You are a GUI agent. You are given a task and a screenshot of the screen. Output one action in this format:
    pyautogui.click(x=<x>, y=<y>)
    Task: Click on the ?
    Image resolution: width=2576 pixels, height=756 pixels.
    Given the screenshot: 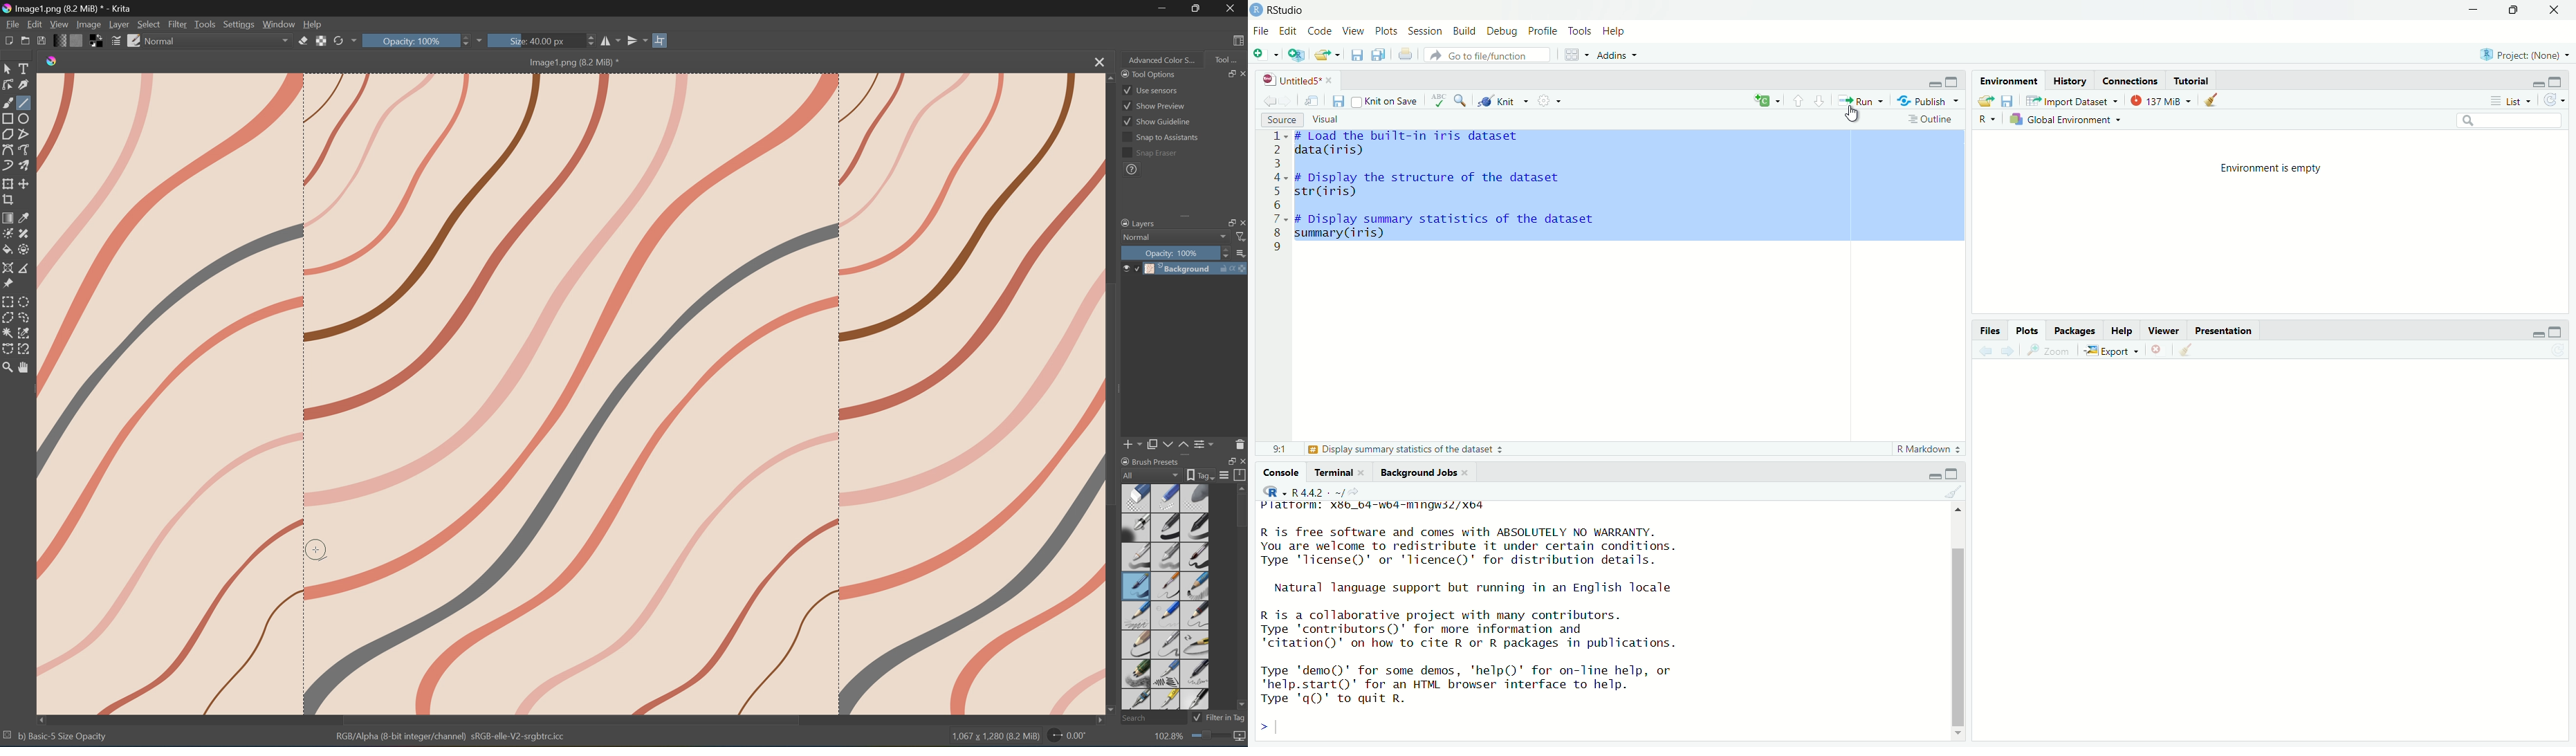 What is the action you would take?
    pyautogui.click(x=1132, y=170)
    